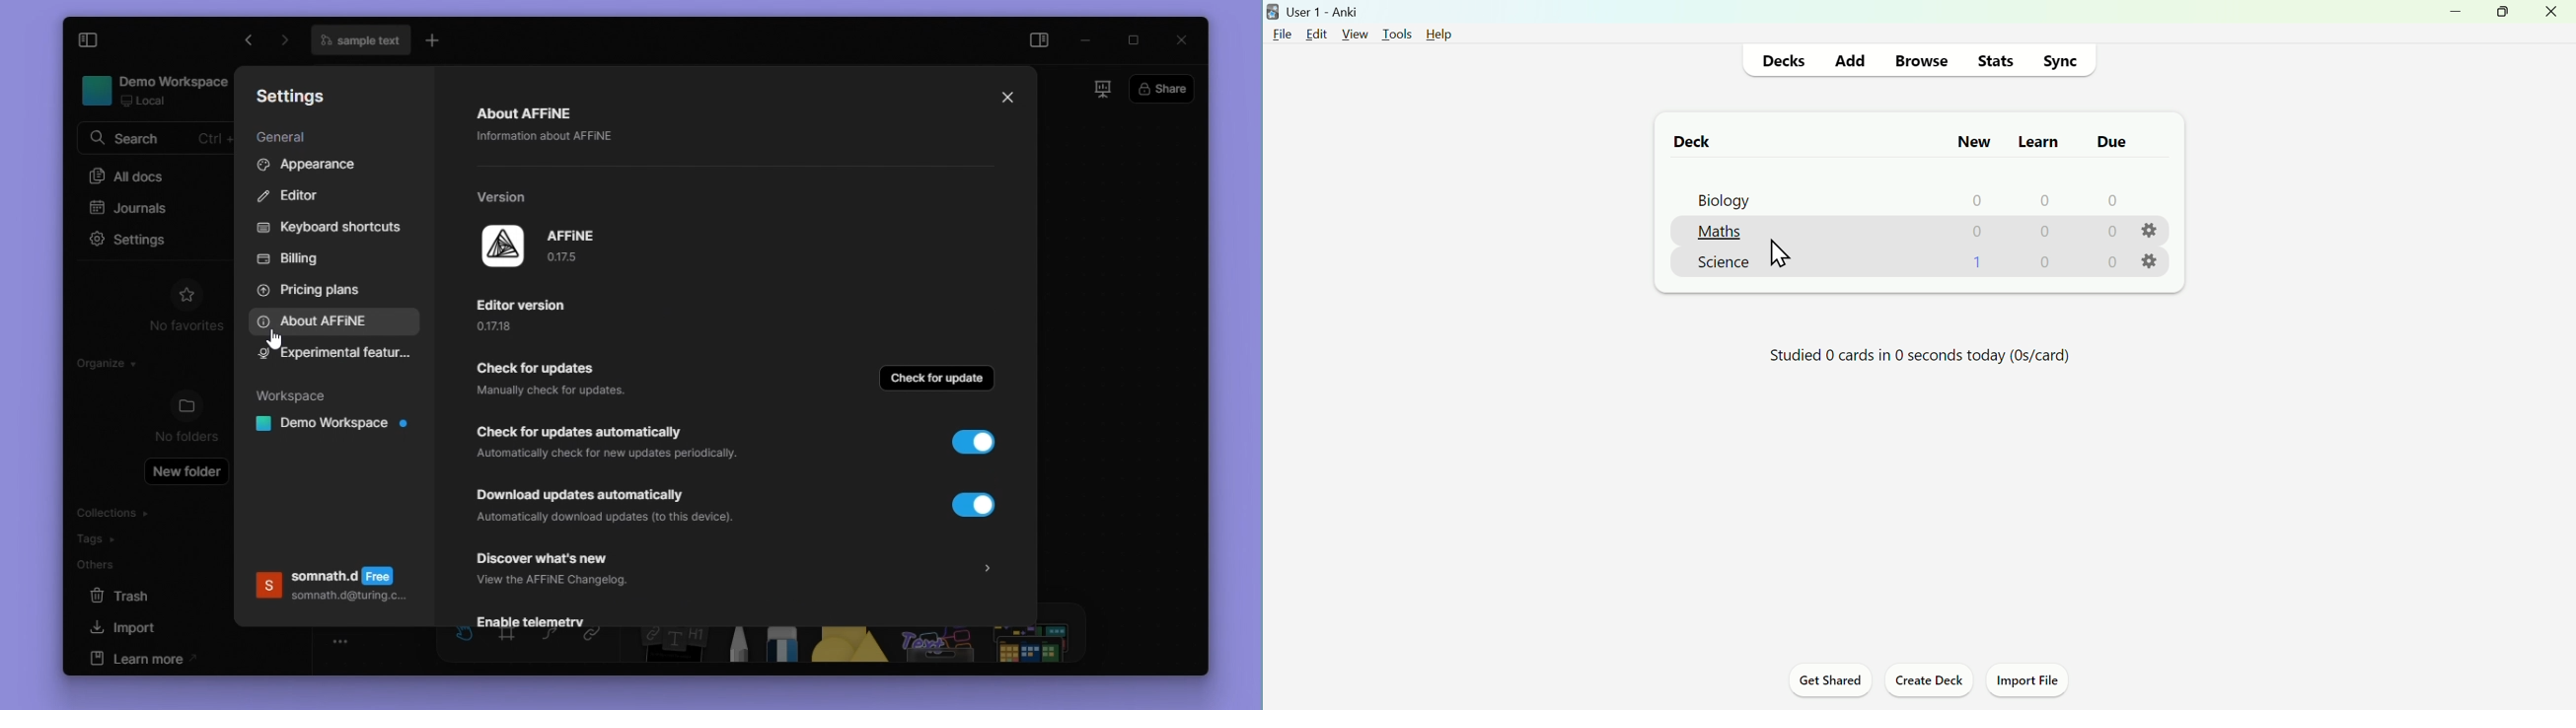 This screenshot has width=2576, height=728. I want to click on General, so click(291, 137).